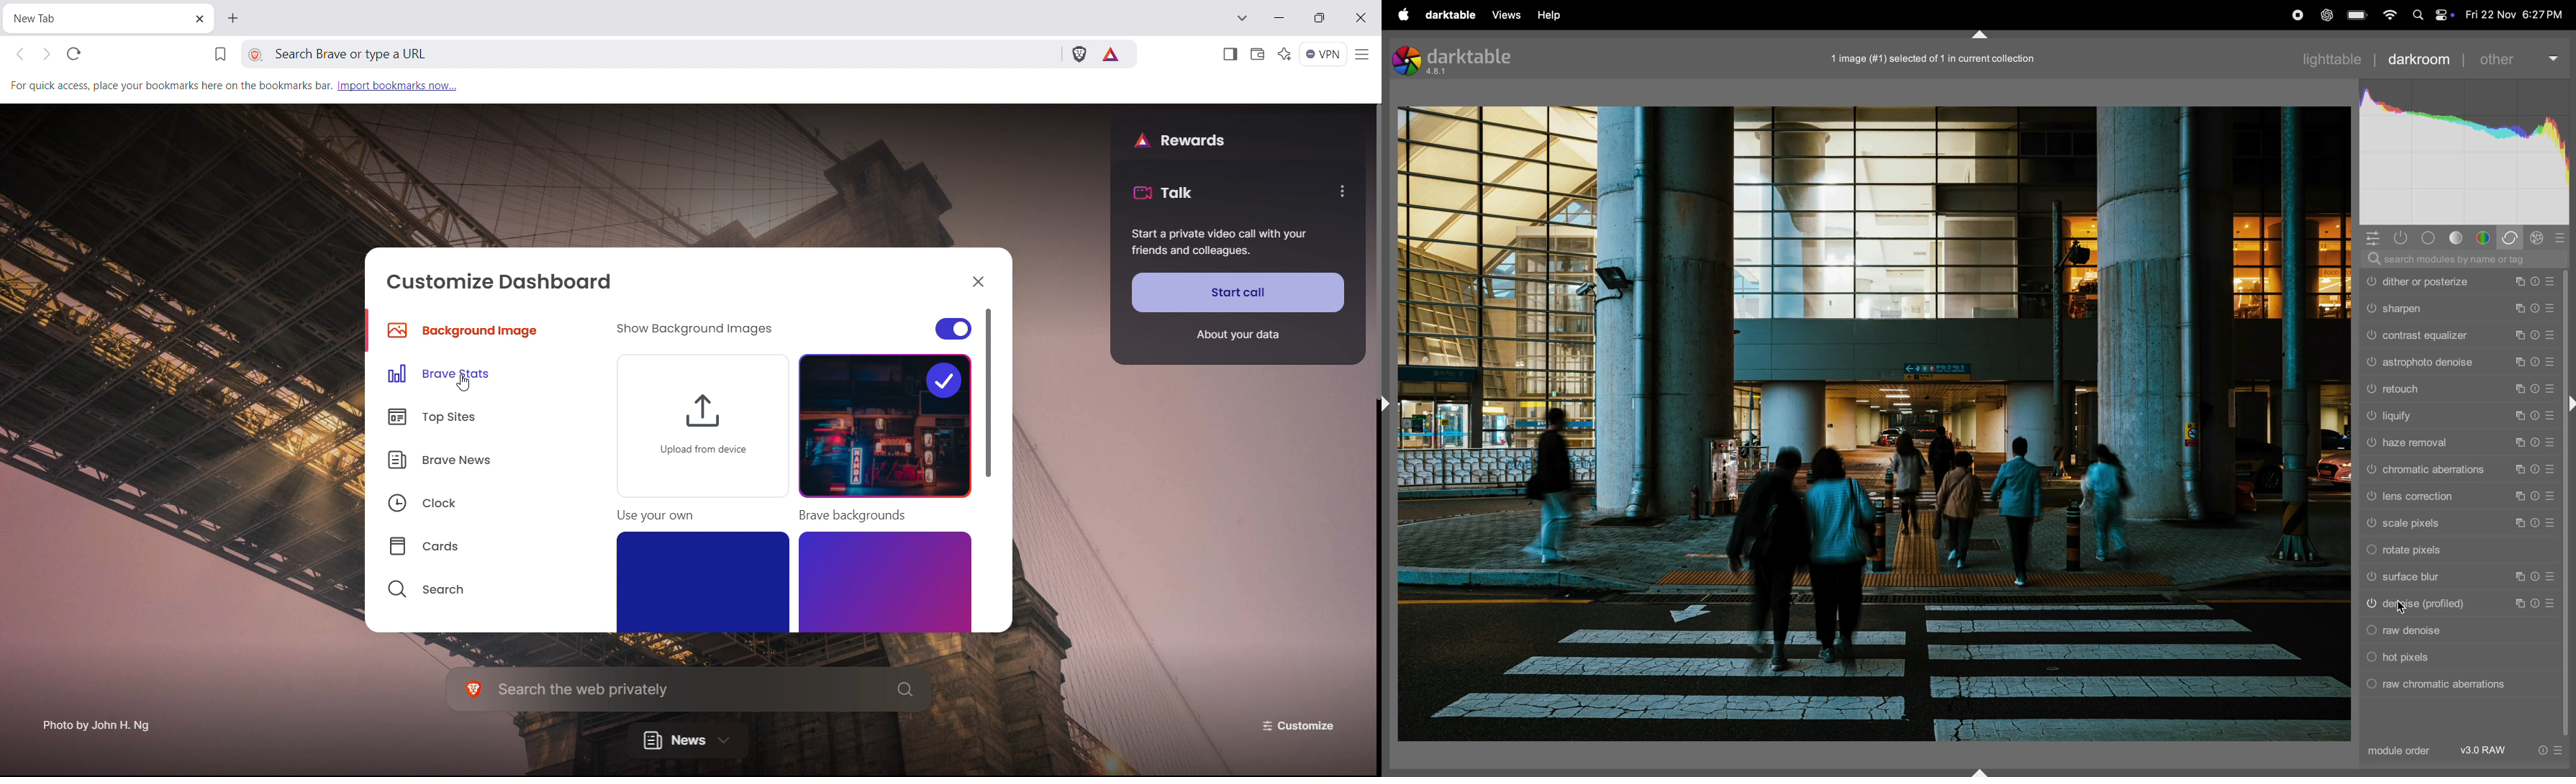 This screenshot has height=784, width=2576. I want to click on tone, so click(2430, 238).